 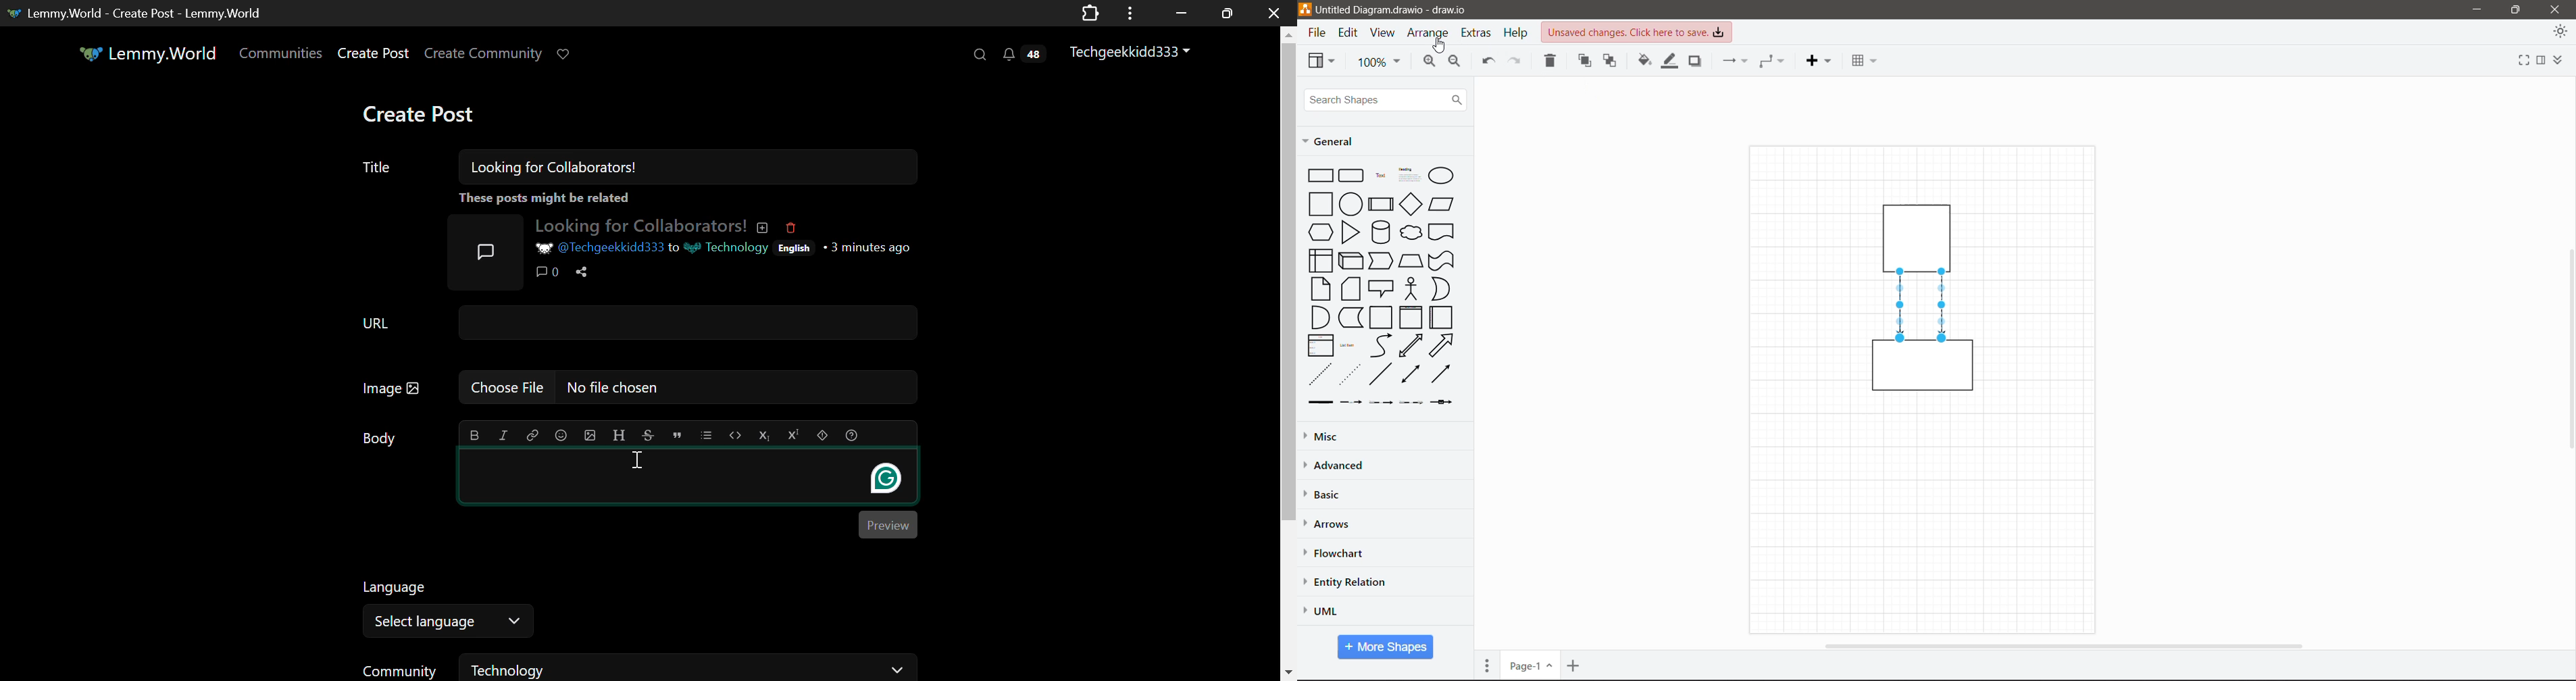 I want to click on Cloud, so click(x=1412, y=233).